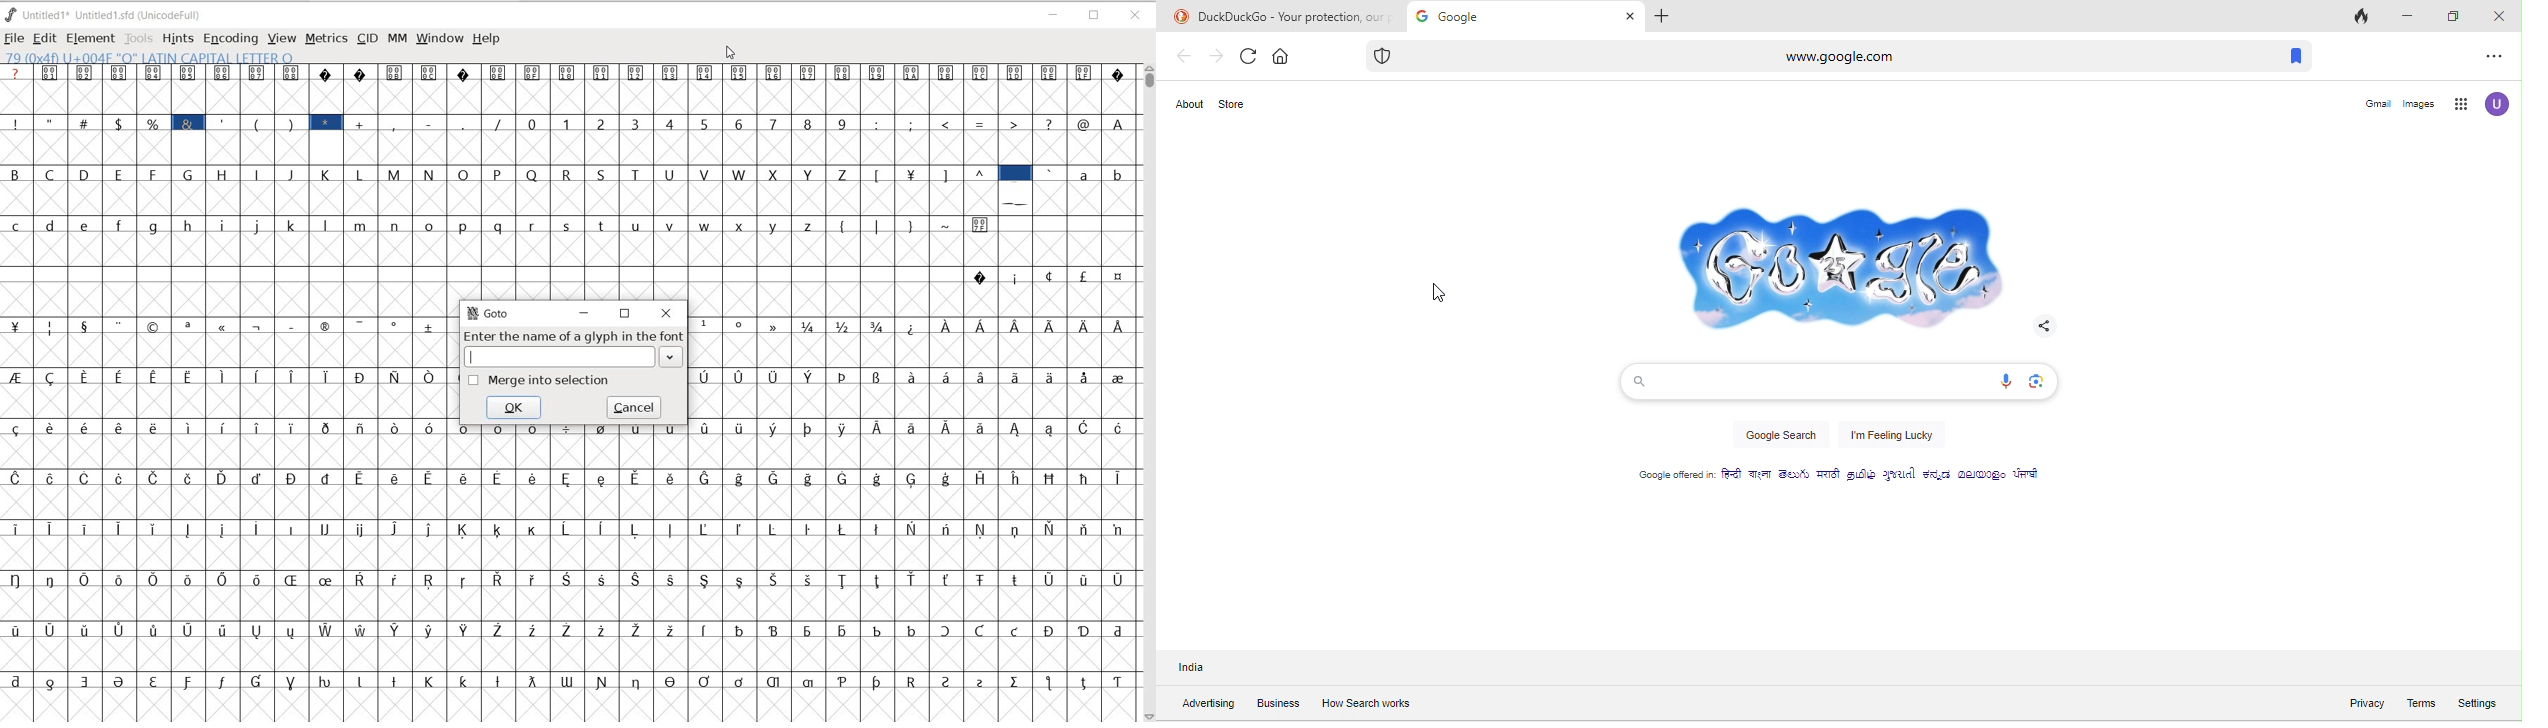 The width and height of the screenshot is (2548, 728). I want to click on Untitled 1* Untitled 1.sfd (UnicodeFull), so click(108, 16).